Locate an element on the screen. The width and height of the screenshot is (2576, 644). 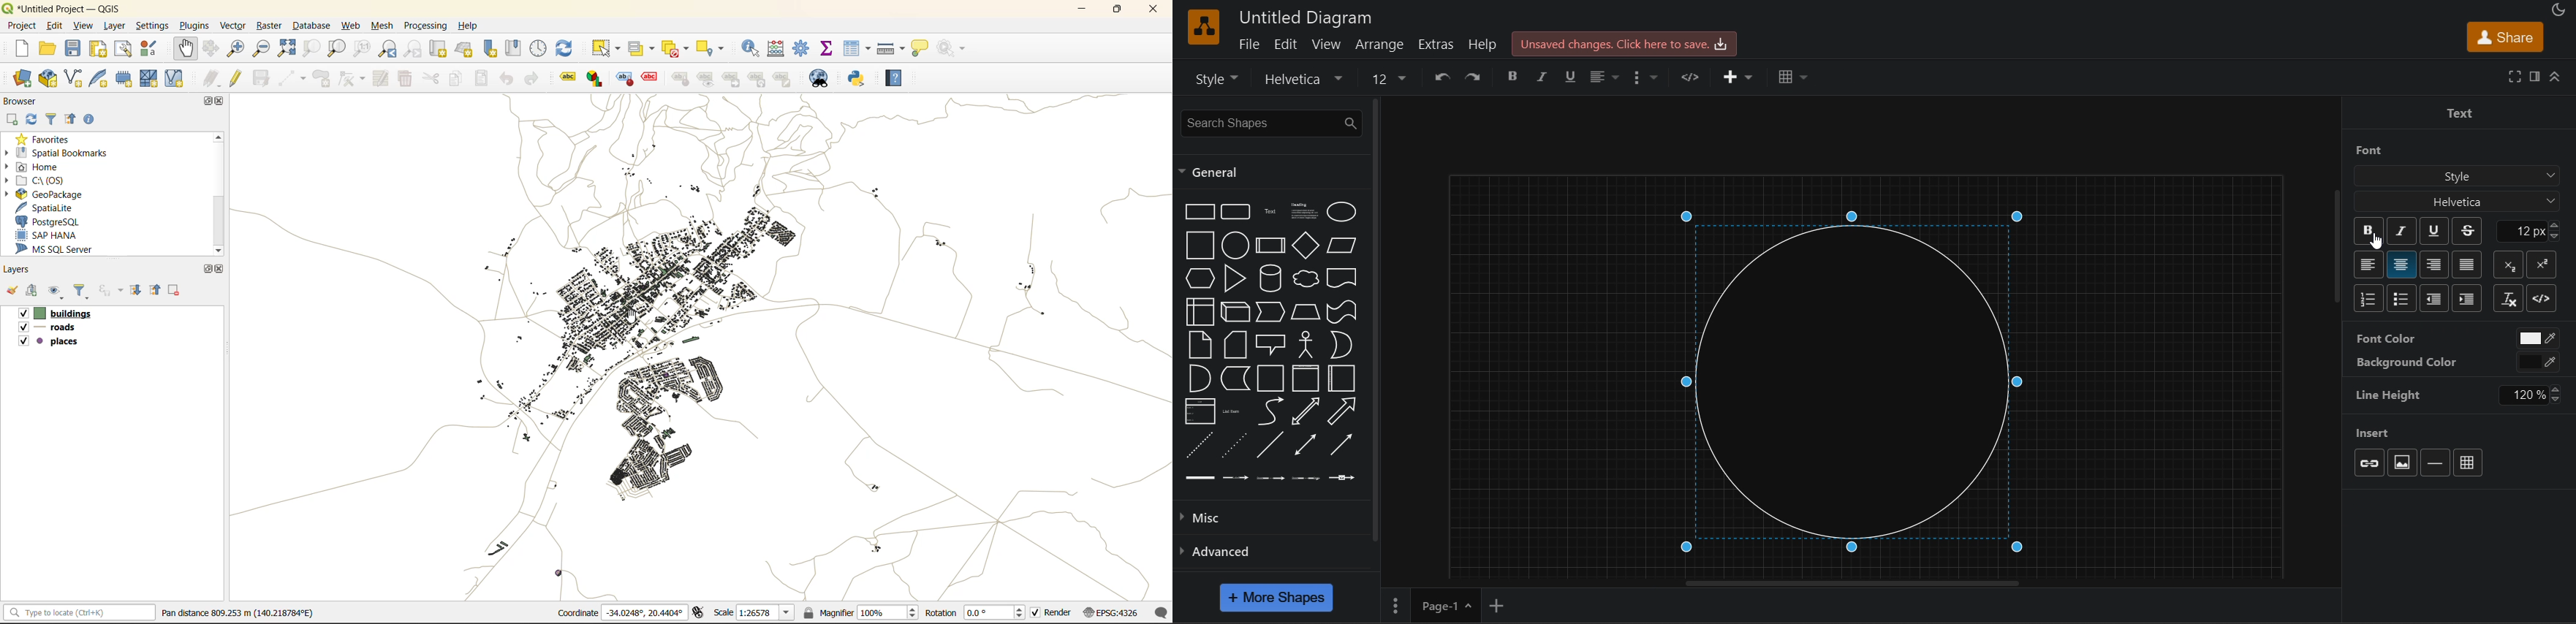
favorites is located at coordinates (46, 138).